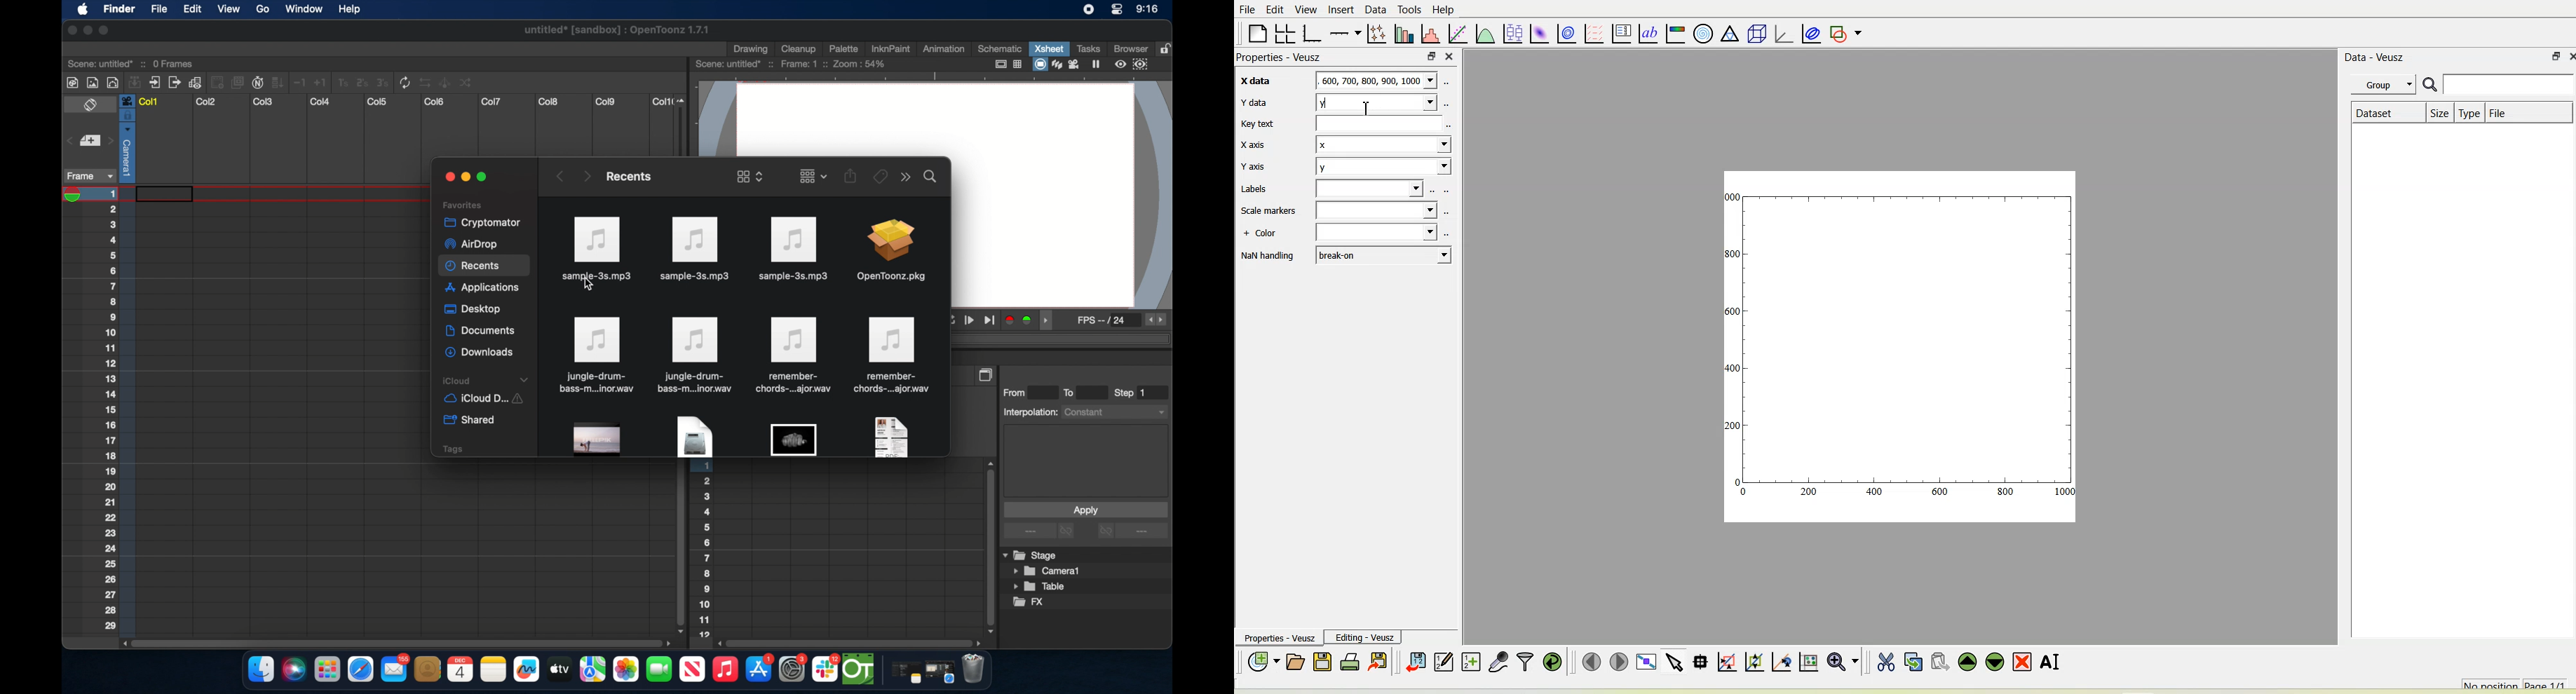 The image size is (2576, 700). What do you see at coordinates (1646, 662) in the screenshot?
I see `View plot full screen` at bounding box center [1646, 662].